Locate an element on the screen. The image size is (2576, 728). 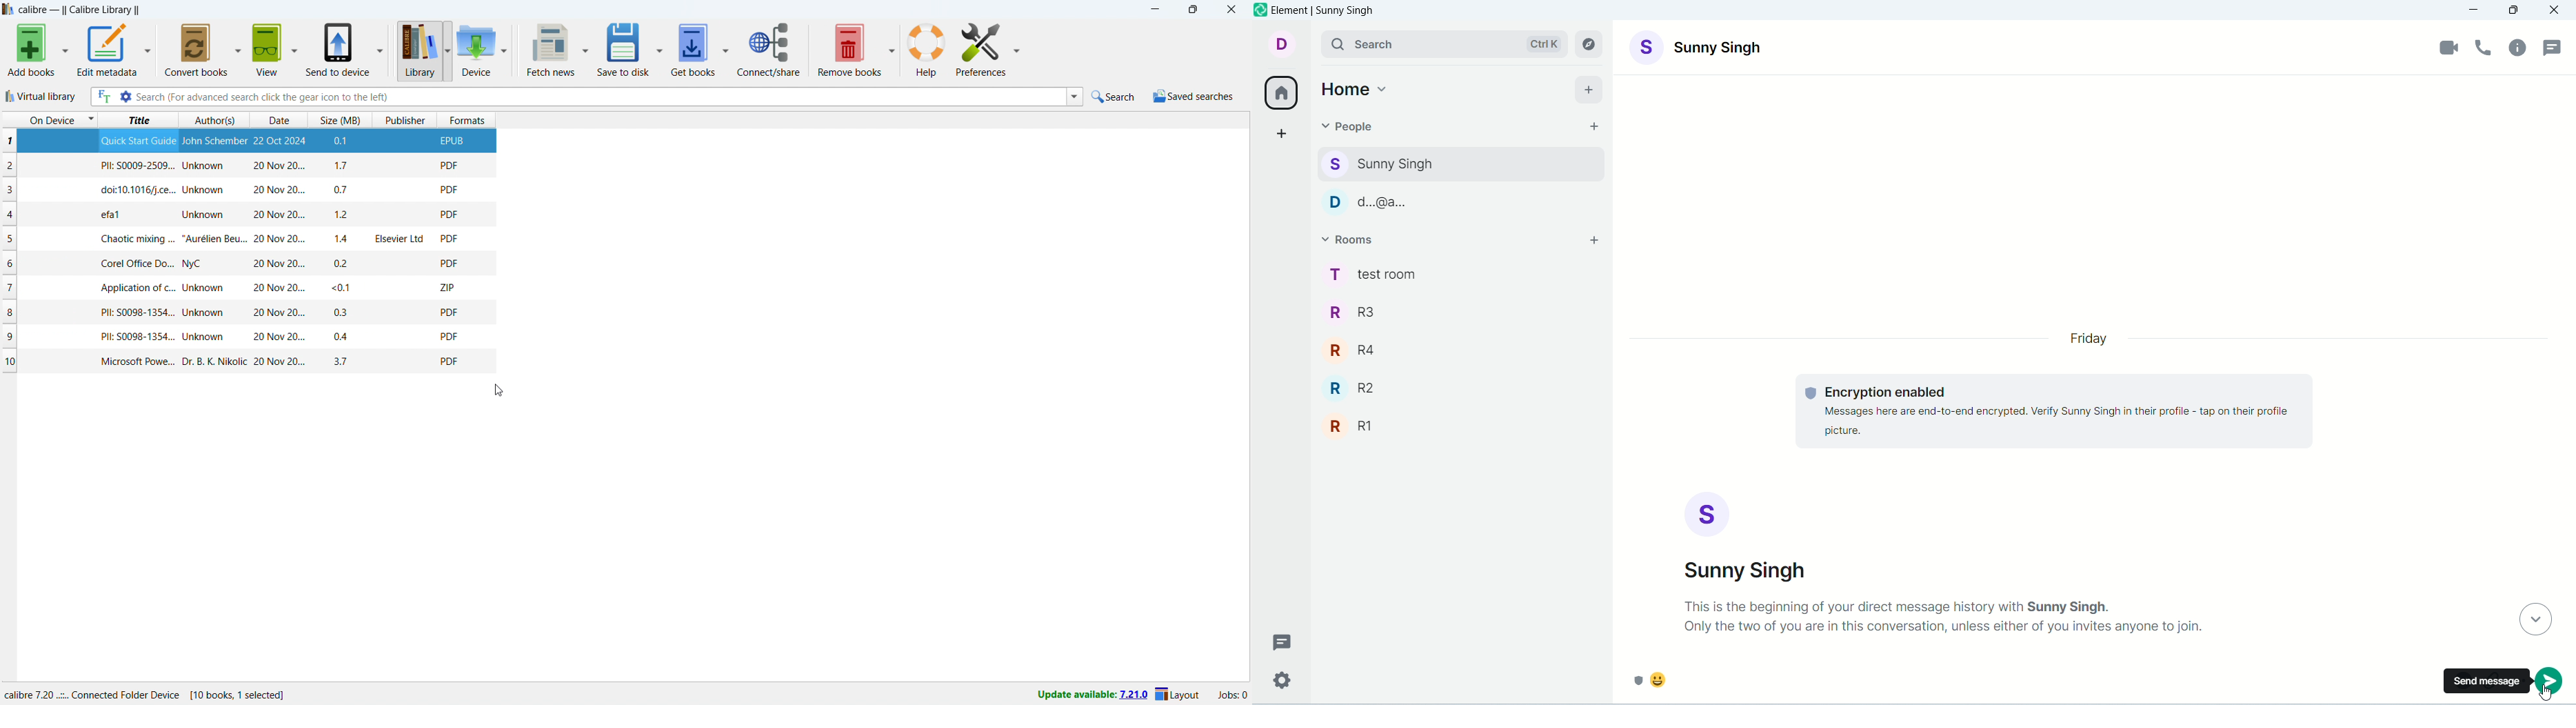
sort by publisher is located at coordinates (405, 120).